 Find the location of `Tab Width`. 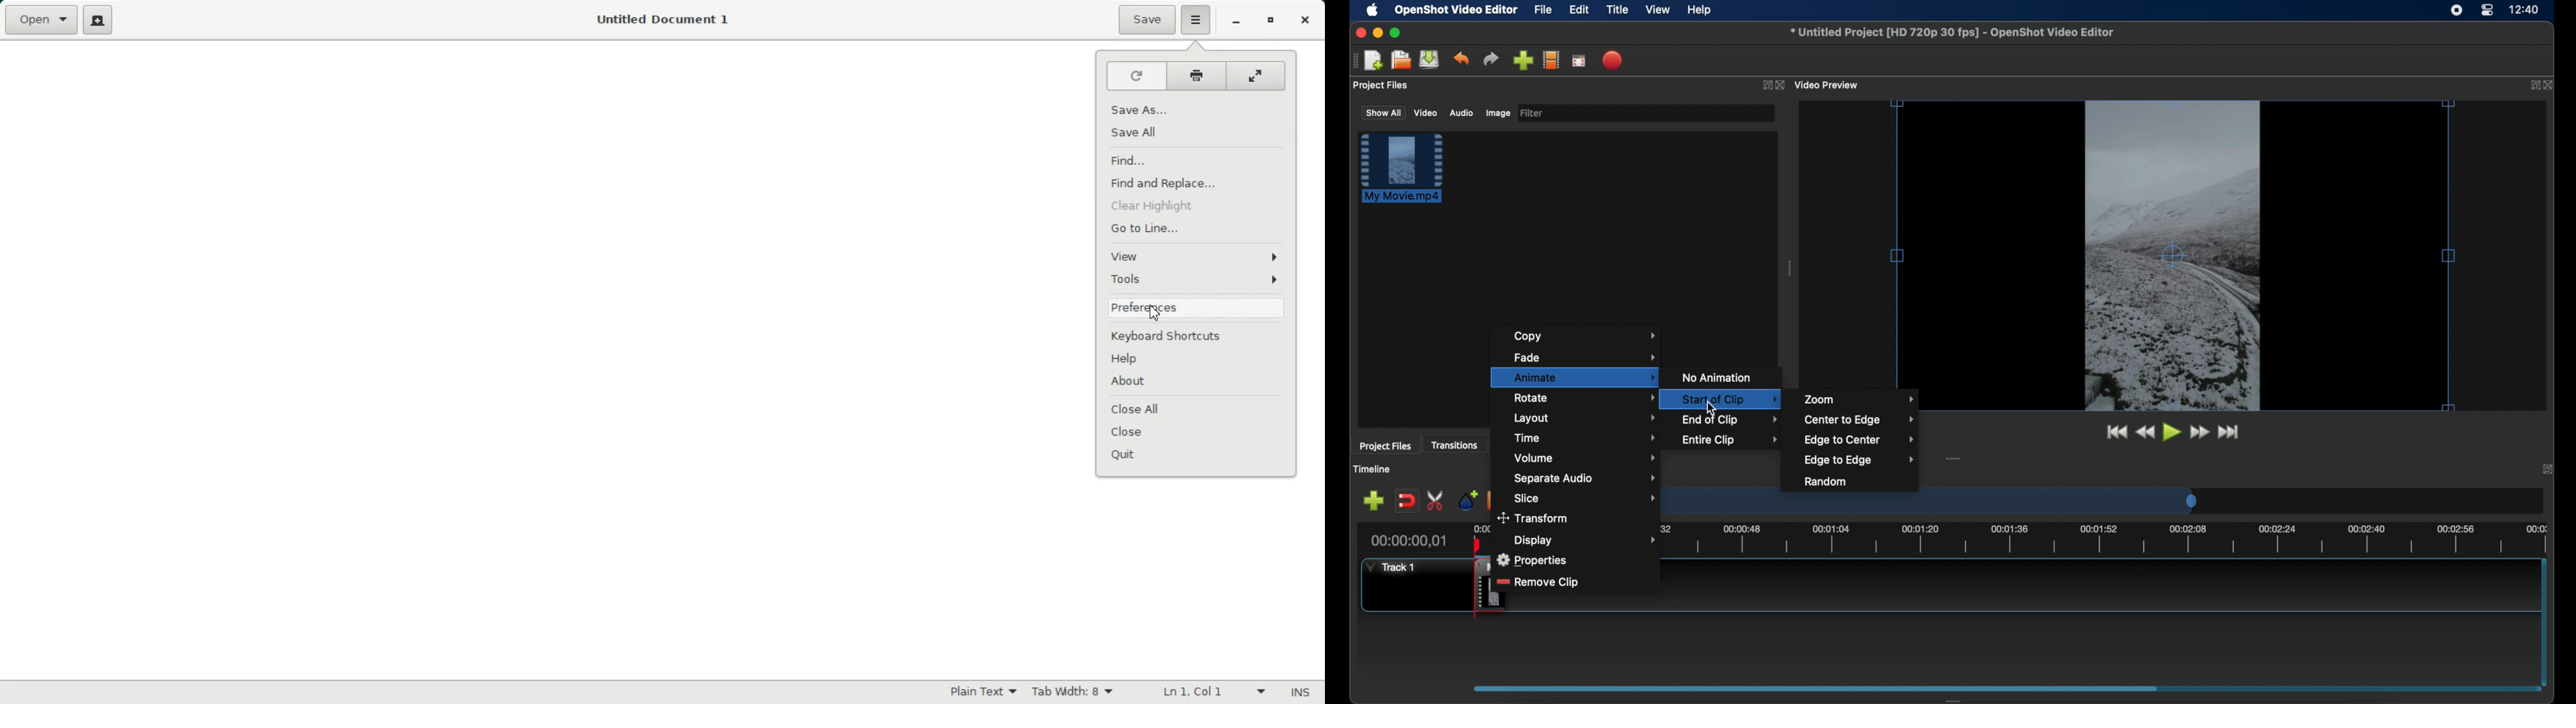

Tab Width is located at coordinates (1072, 692).